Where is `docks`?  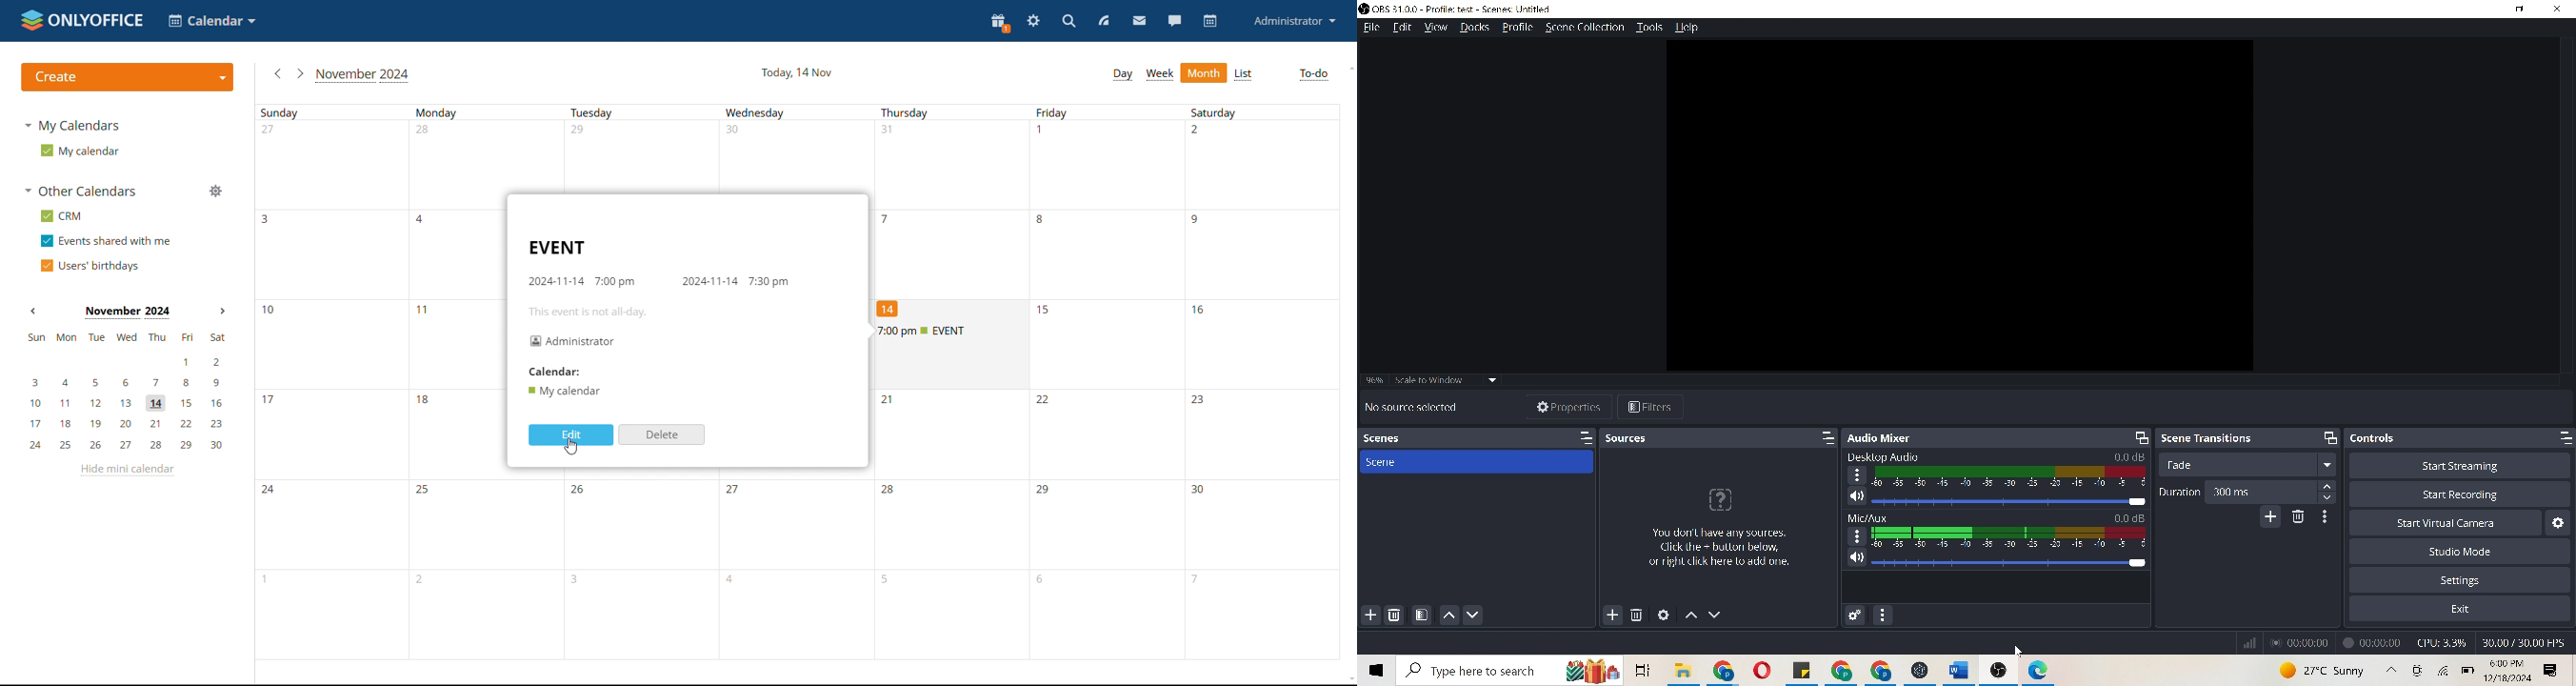
docks is located at coordinates (1470, 28).